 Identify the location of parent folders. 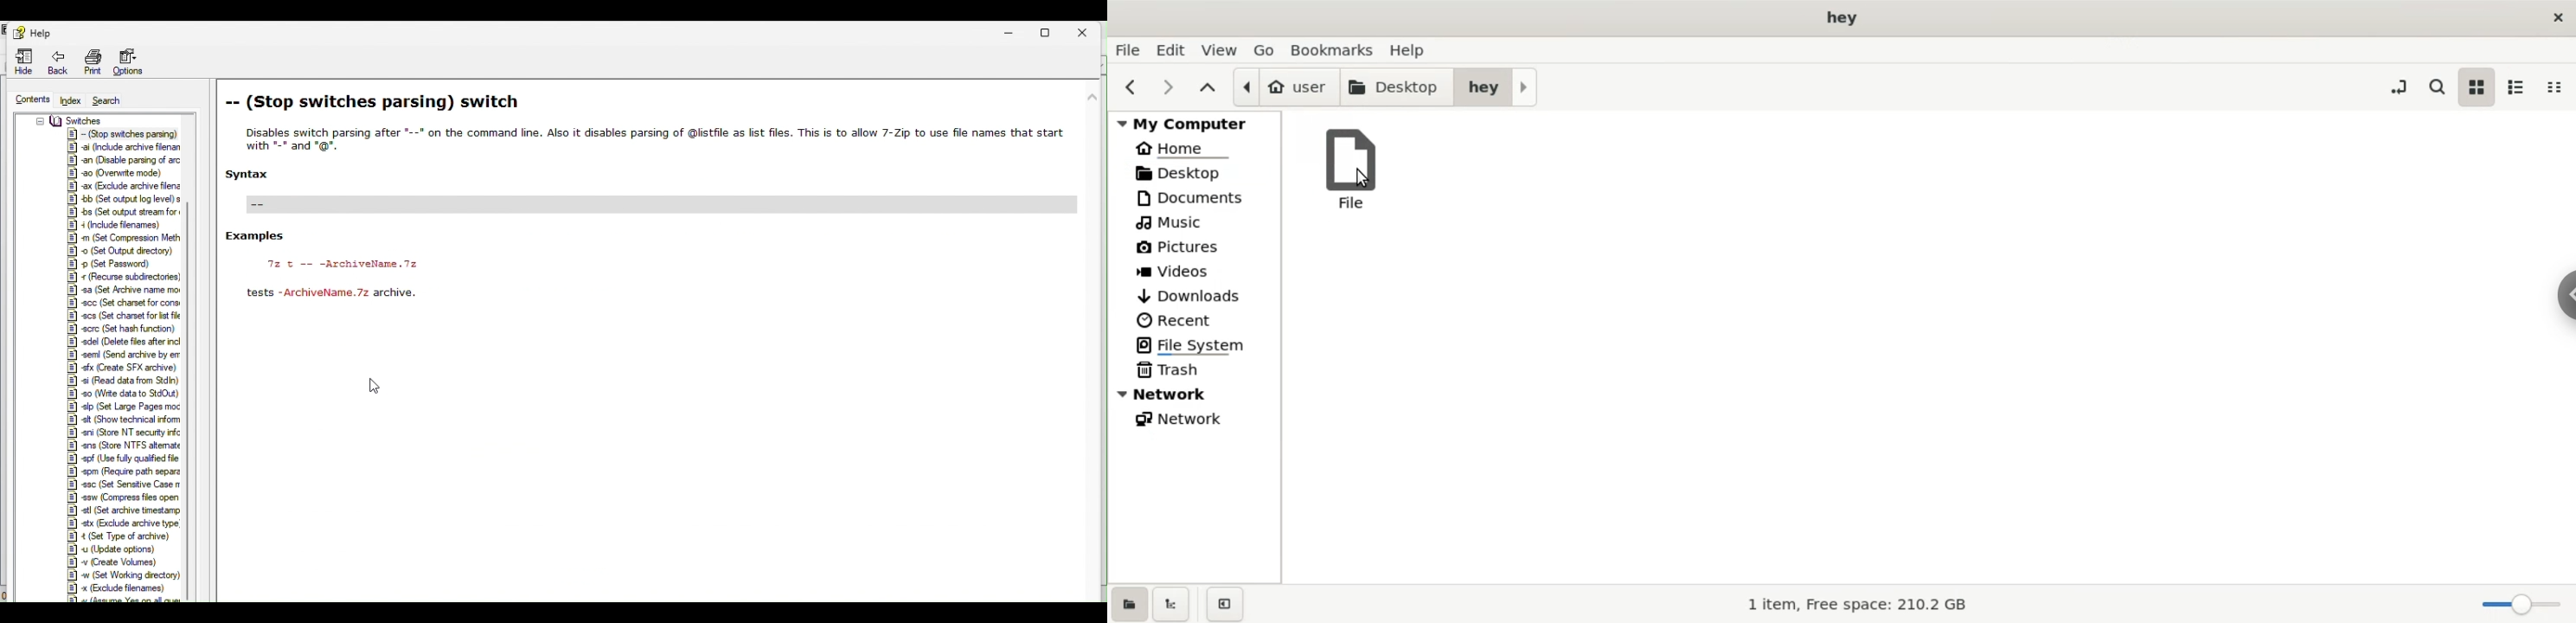
(1206, 88).